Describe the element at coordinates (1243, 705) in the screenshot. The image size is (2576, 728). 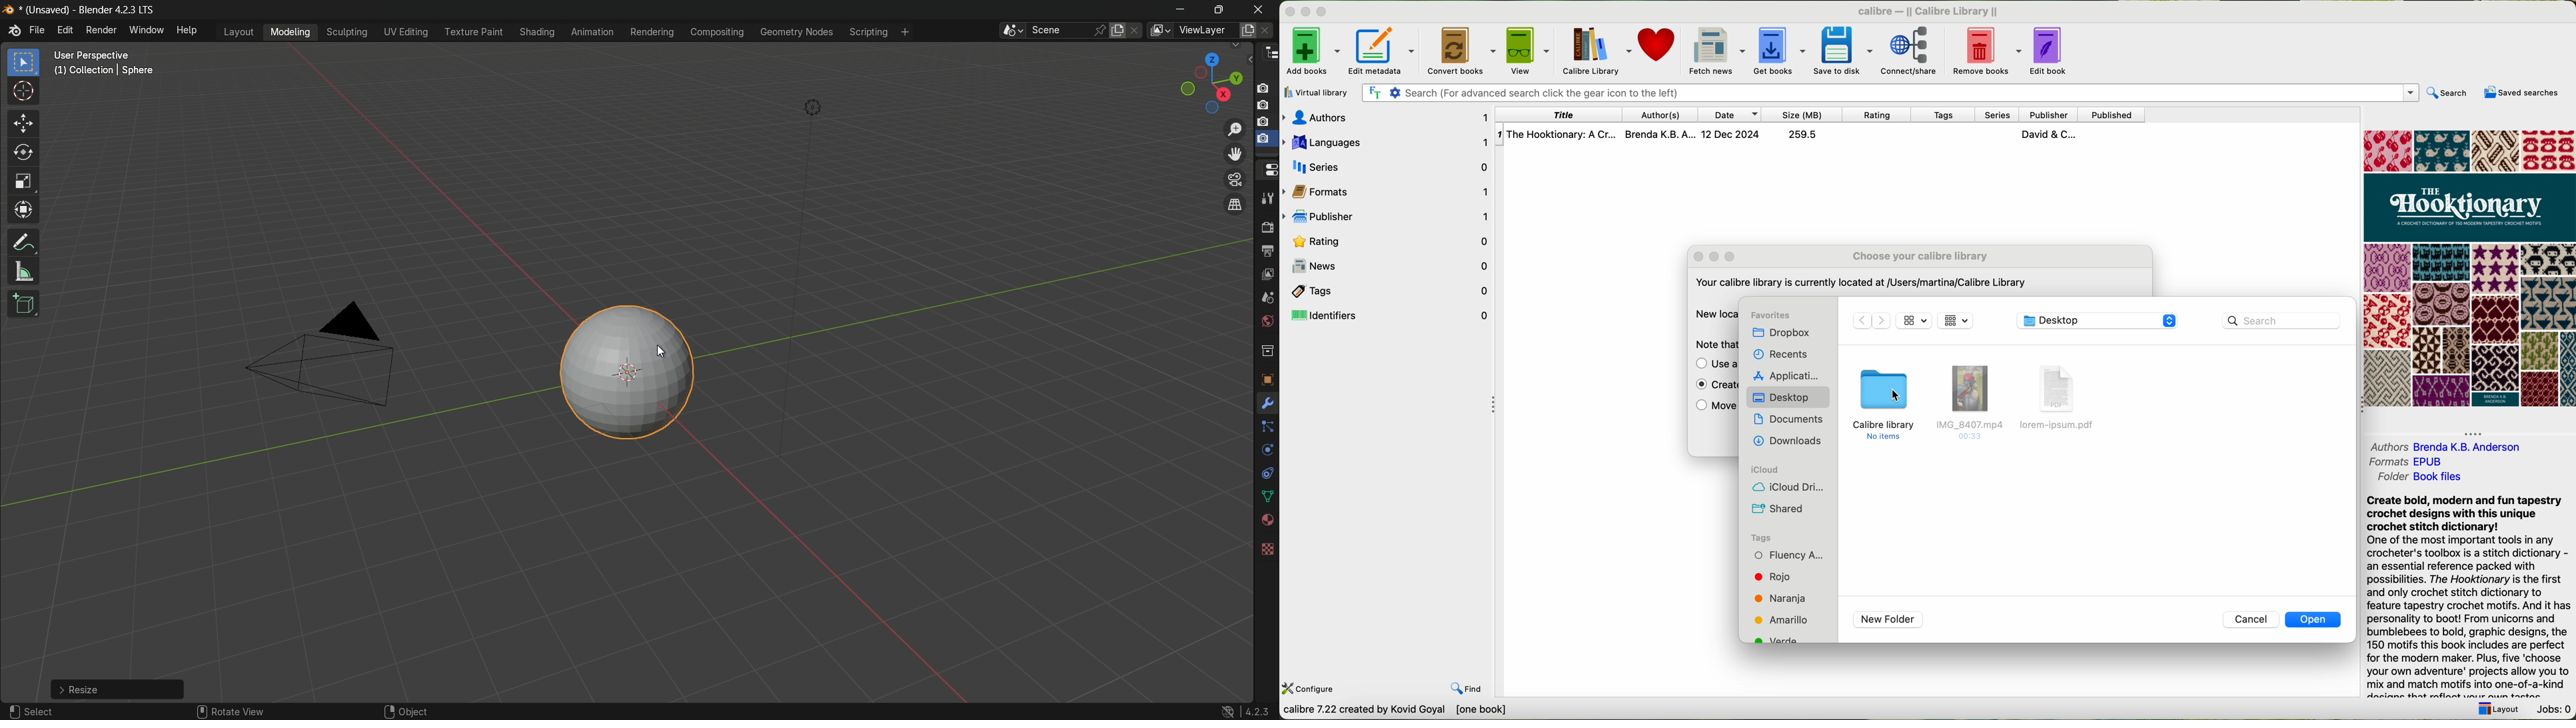
I see `4.2.3` at that location.